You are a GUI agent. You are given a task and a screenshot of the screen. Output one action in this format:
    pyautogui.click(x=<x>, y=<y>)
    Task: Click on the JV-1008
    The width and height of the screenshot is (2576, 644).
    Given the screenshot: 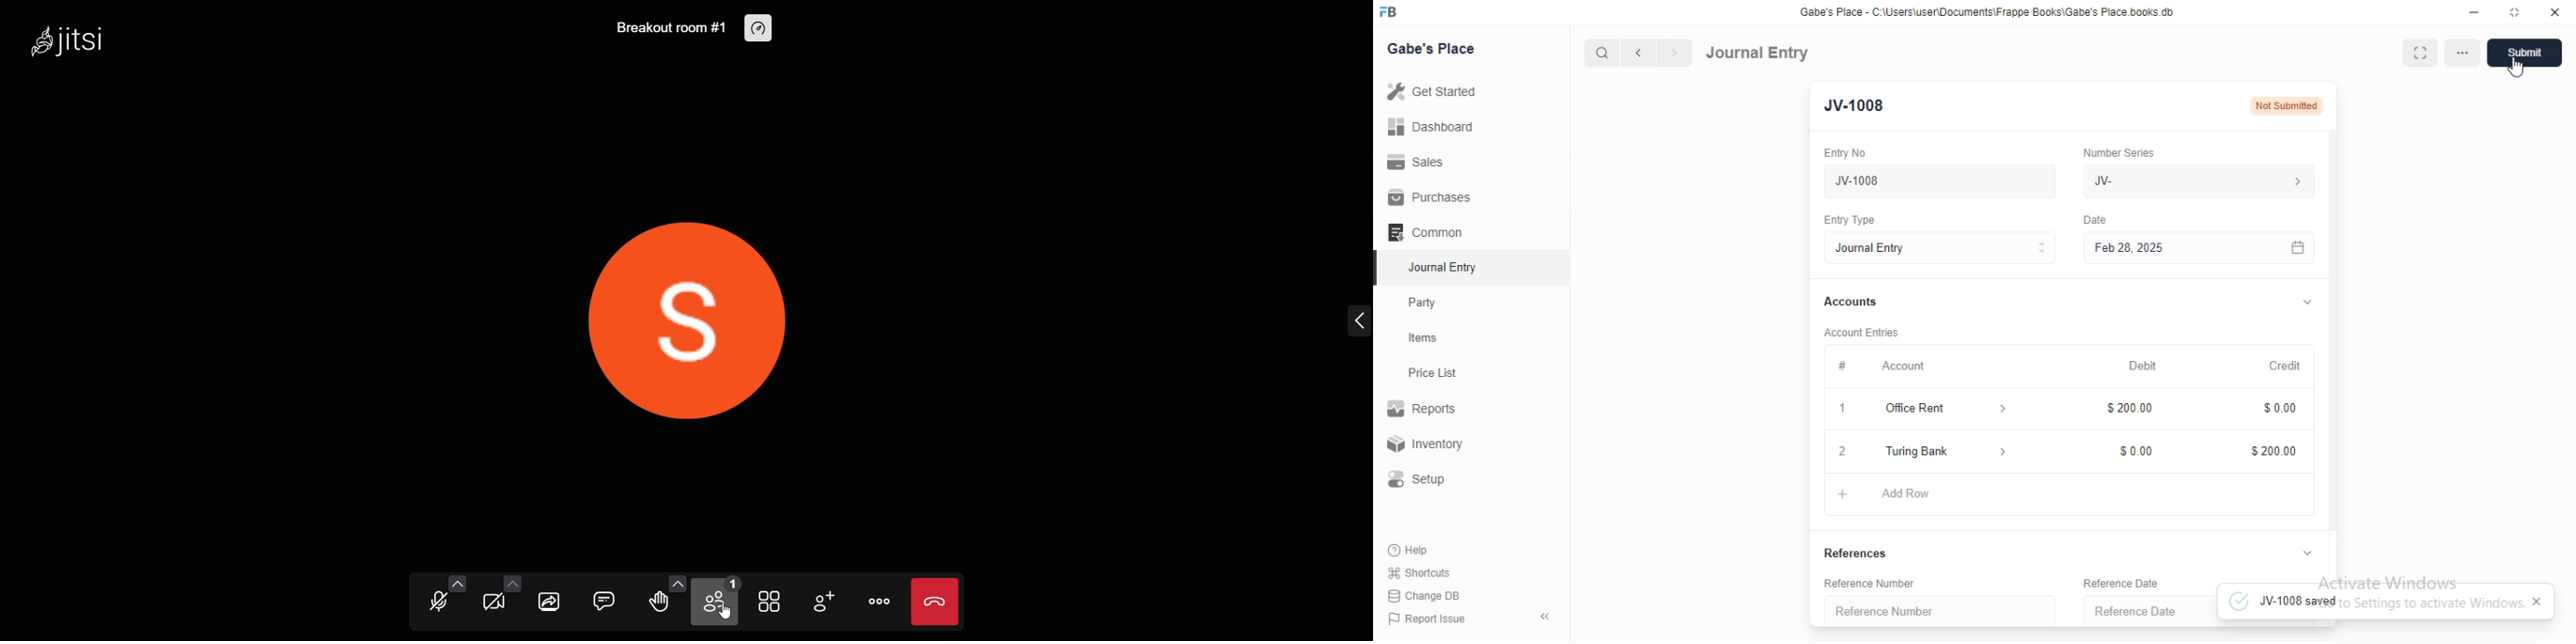 What is the action you would take?
    pyautogui.click(x=1852, y=106)
    